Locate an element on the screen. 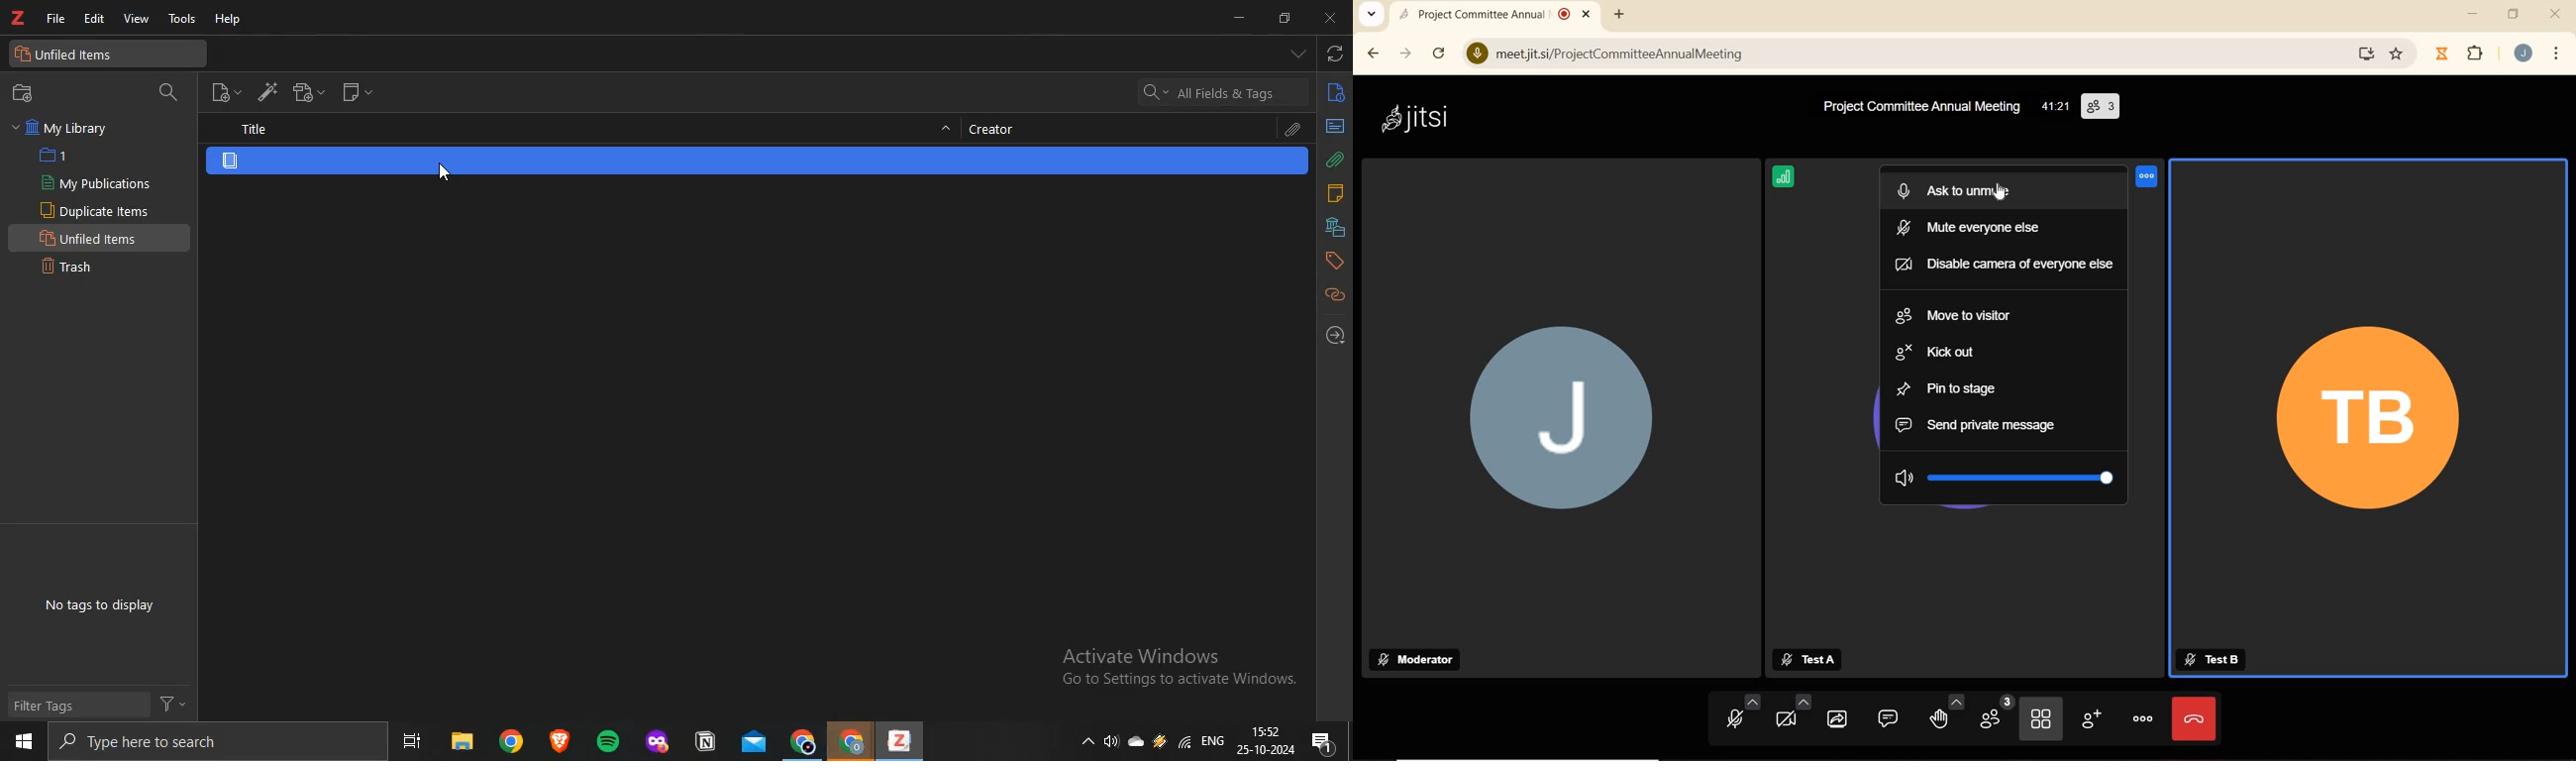 Image resolution: width=2576 pixels, height=784 pixels. brave is located at coordinates (558, 740).